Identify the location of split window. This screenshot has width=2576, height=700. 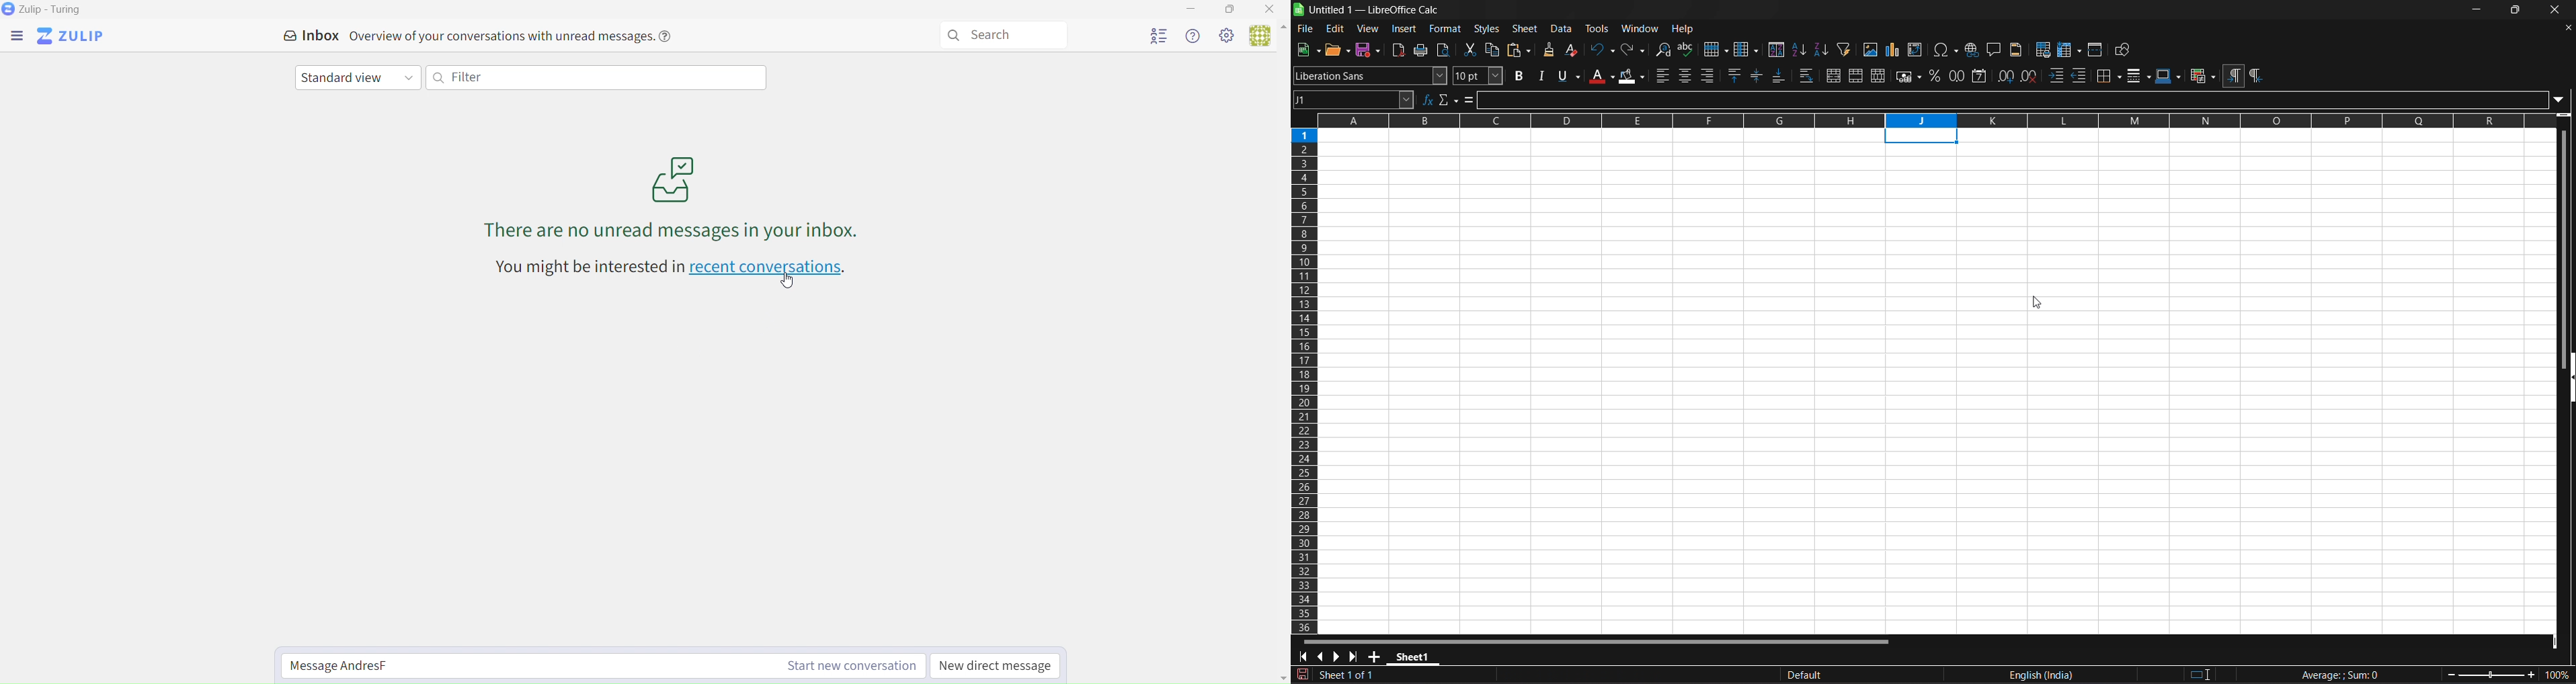
(2096, 50).